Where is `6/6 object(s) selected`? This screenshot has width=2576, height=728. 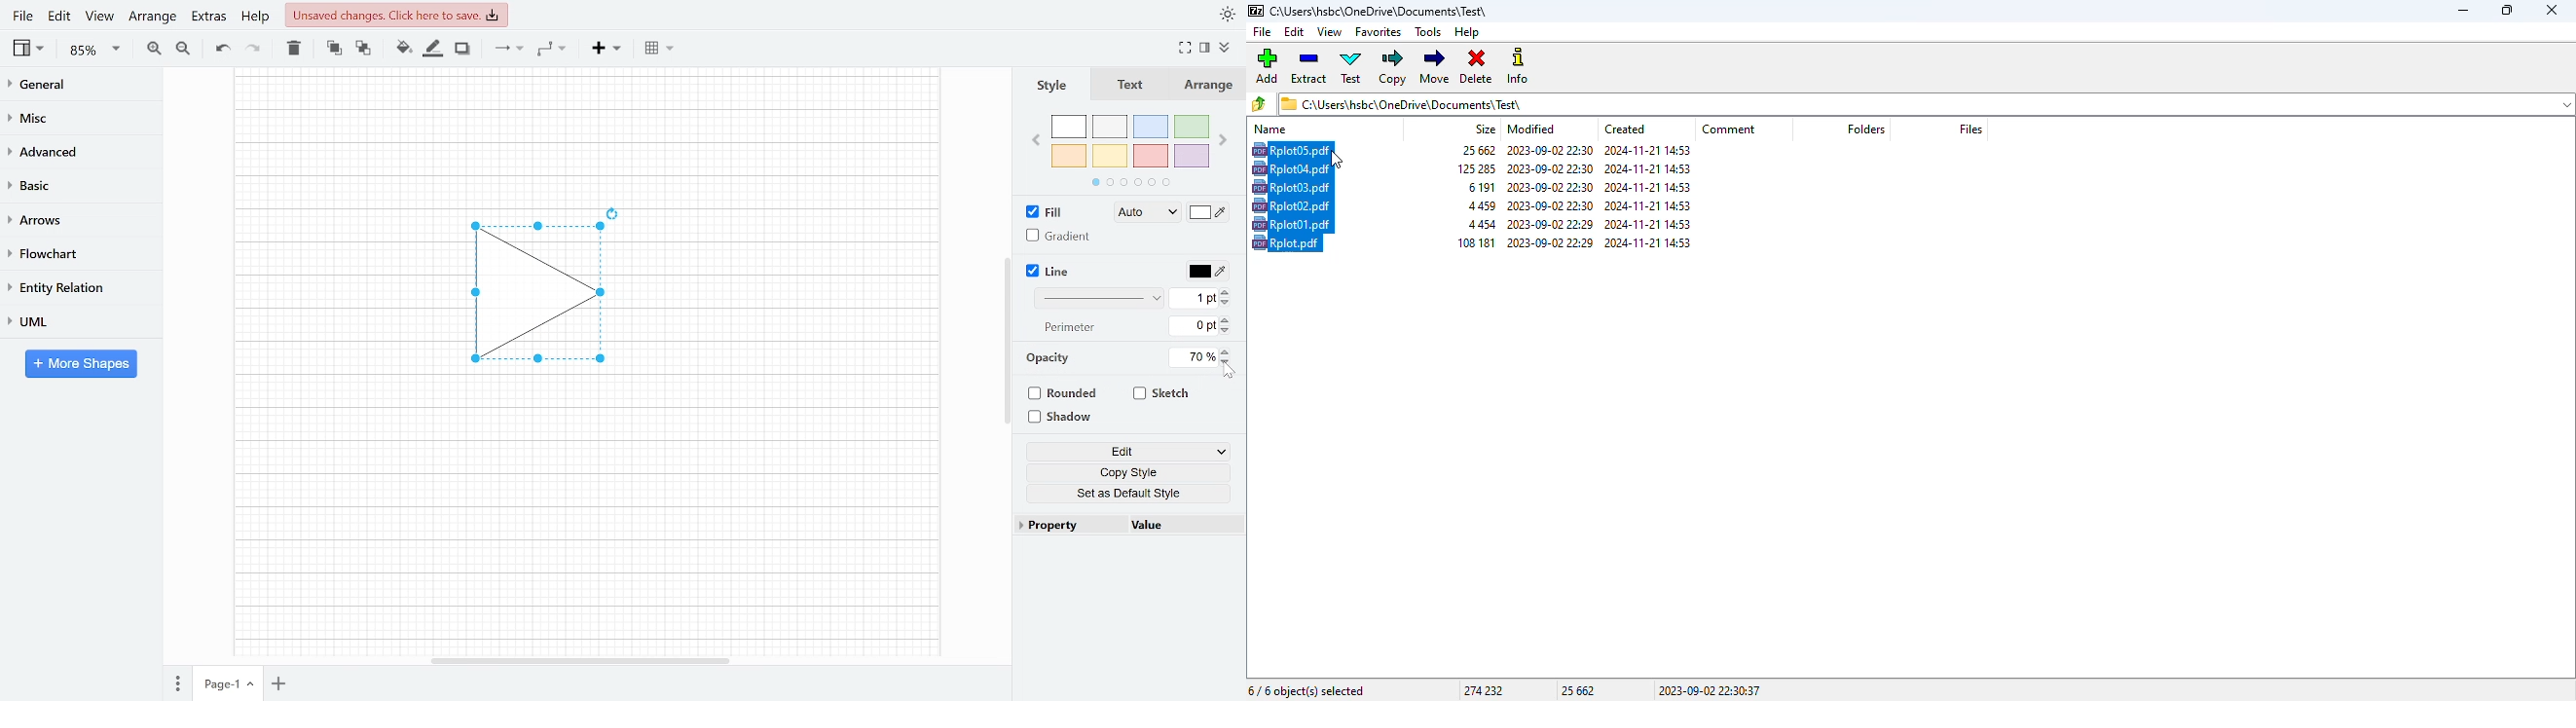
6/6 object(s) selected is located at coordinates (1307, 691).